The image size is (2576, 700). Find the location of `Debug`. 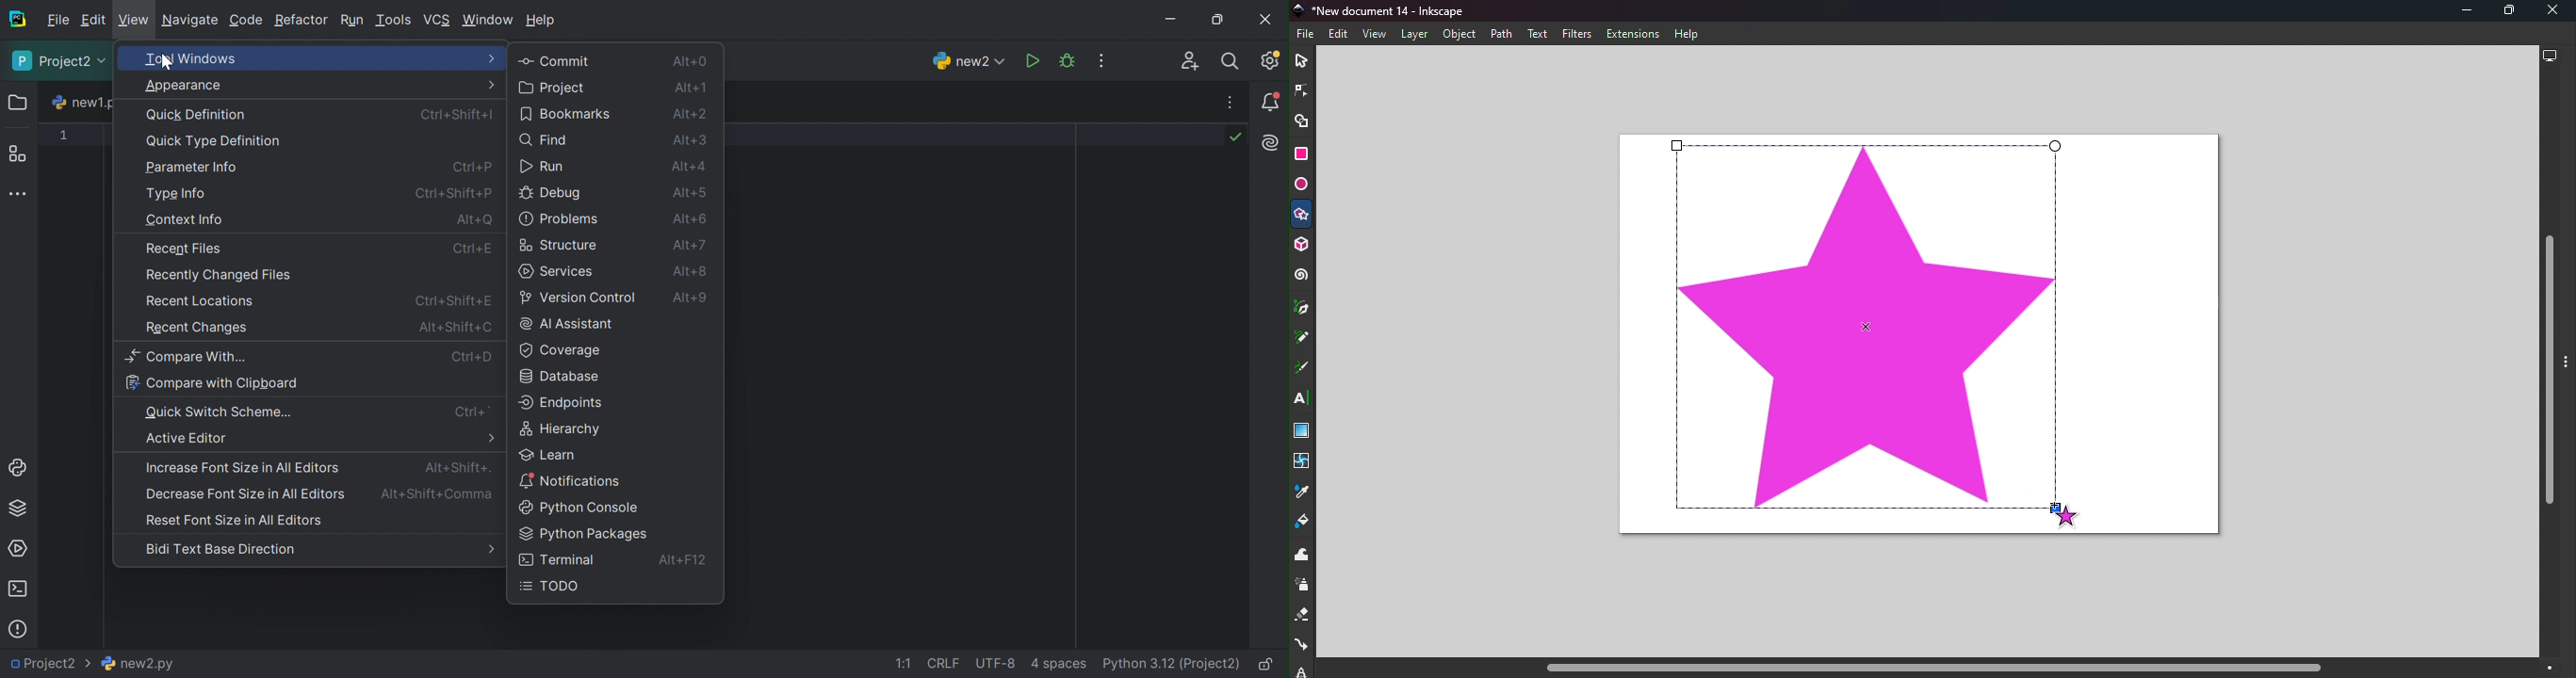

Debug is located at coordinates (1069, 61).